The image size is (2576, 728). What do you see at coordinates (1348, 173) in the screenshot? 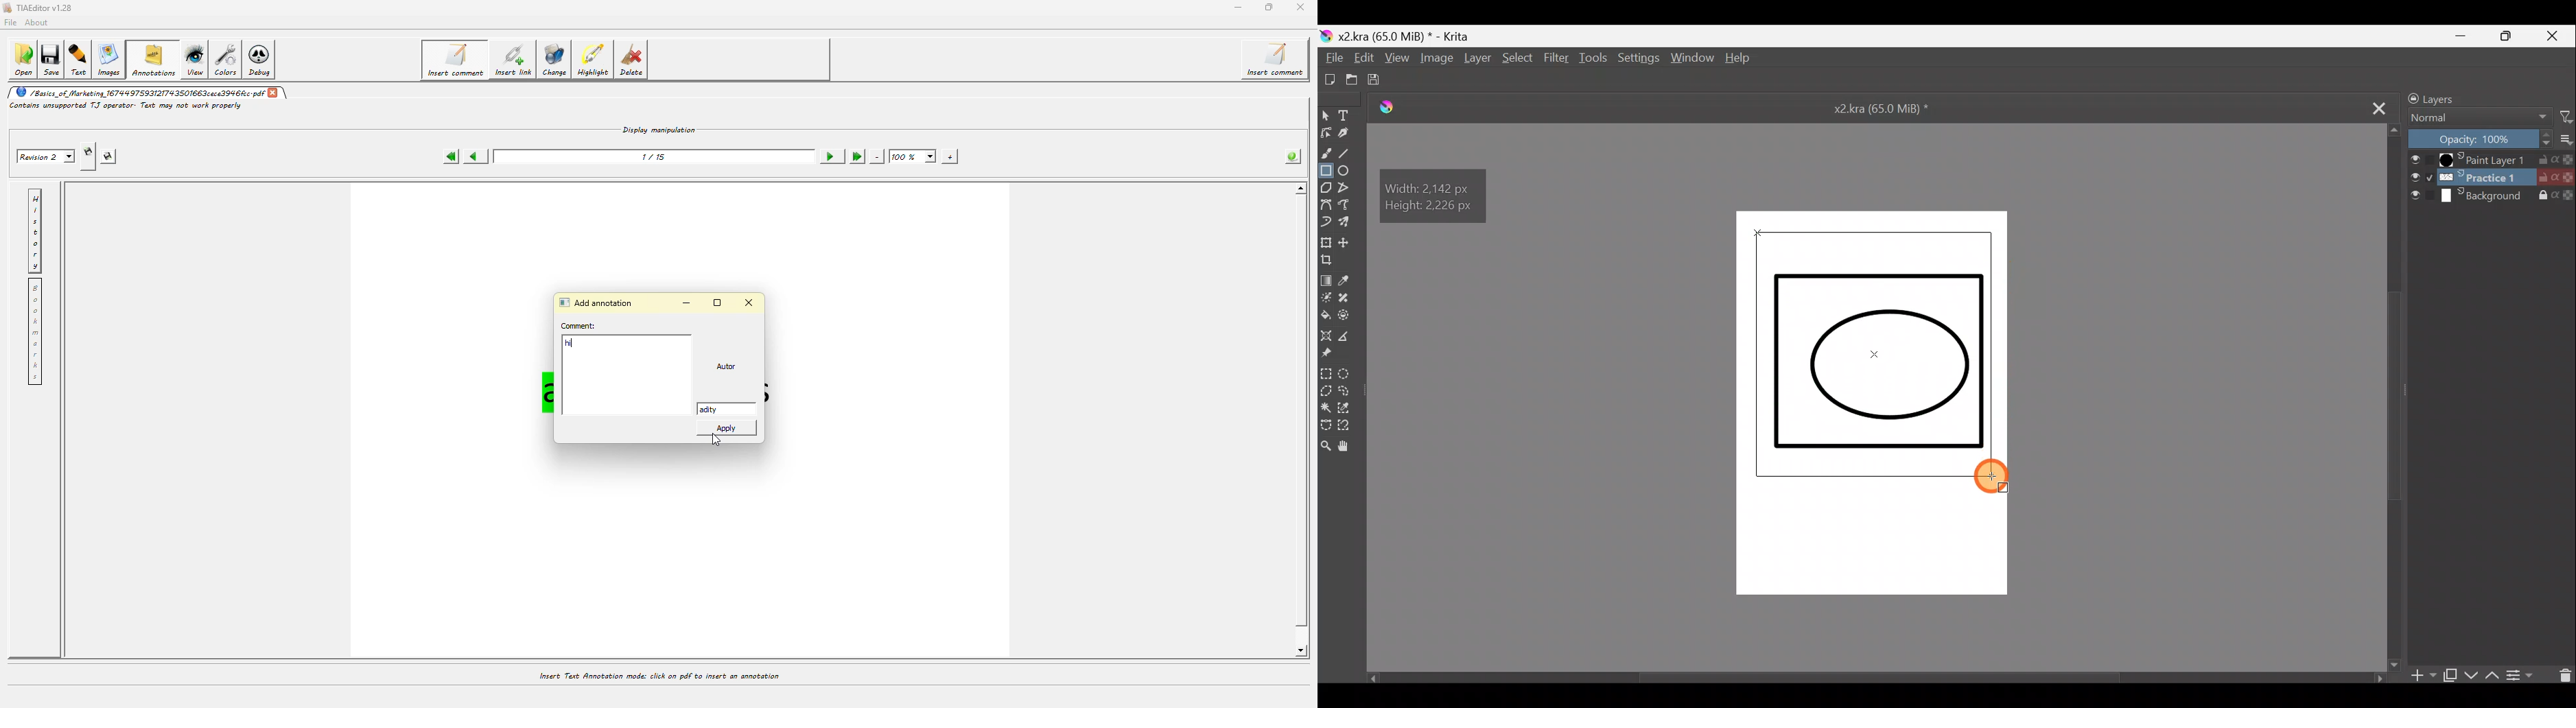
I see `Ellipse tool` at bounding box center [1348, 173].